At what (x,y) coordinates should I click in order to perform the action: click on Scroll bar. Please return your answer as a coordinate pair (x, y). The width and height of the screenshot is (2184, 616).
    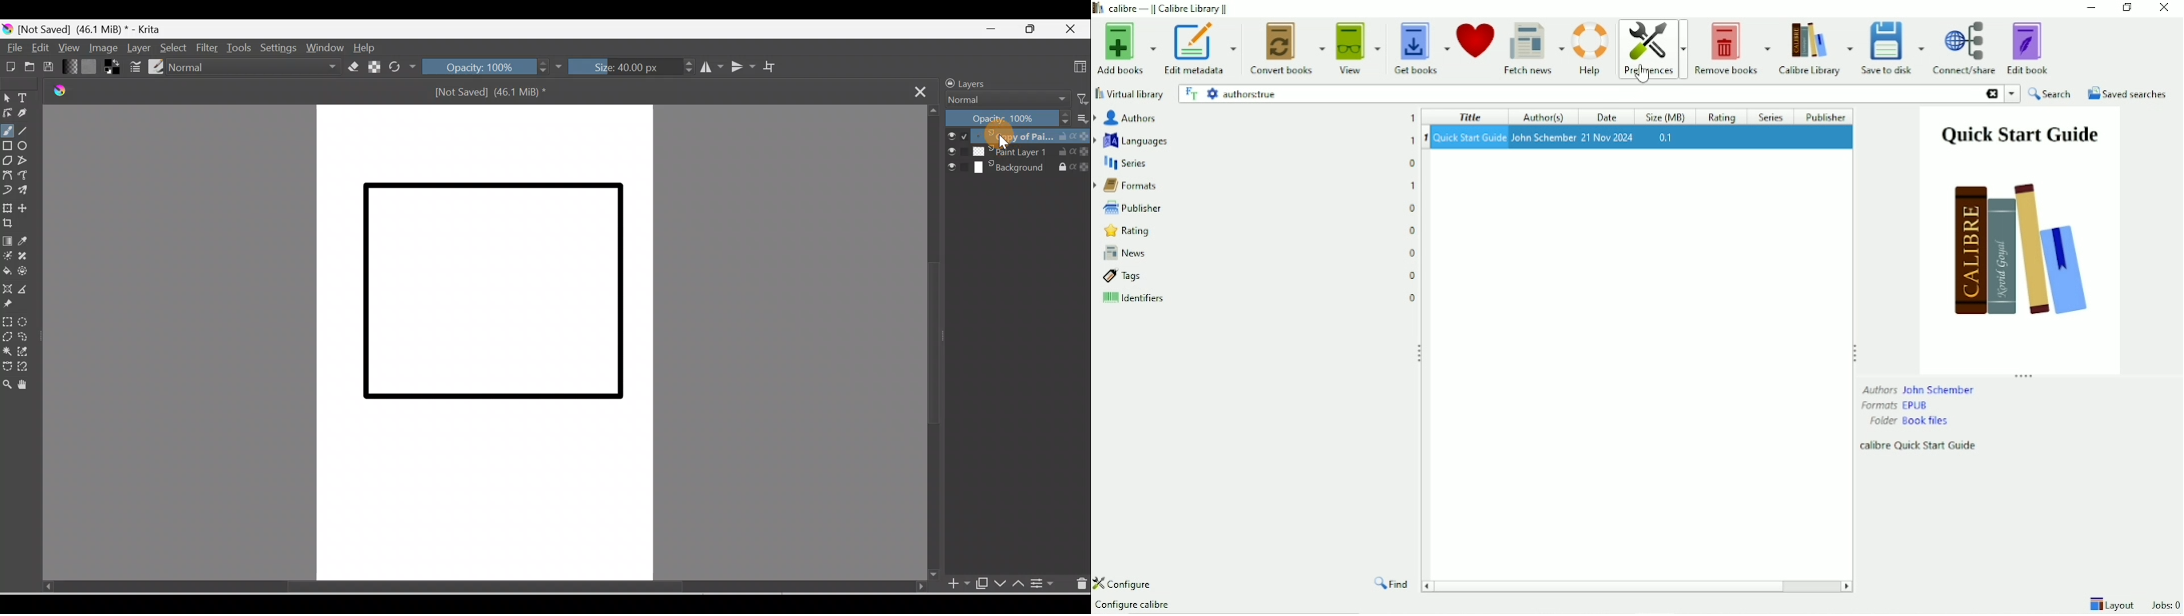
    Looking at the image, I should click on (932, 344).